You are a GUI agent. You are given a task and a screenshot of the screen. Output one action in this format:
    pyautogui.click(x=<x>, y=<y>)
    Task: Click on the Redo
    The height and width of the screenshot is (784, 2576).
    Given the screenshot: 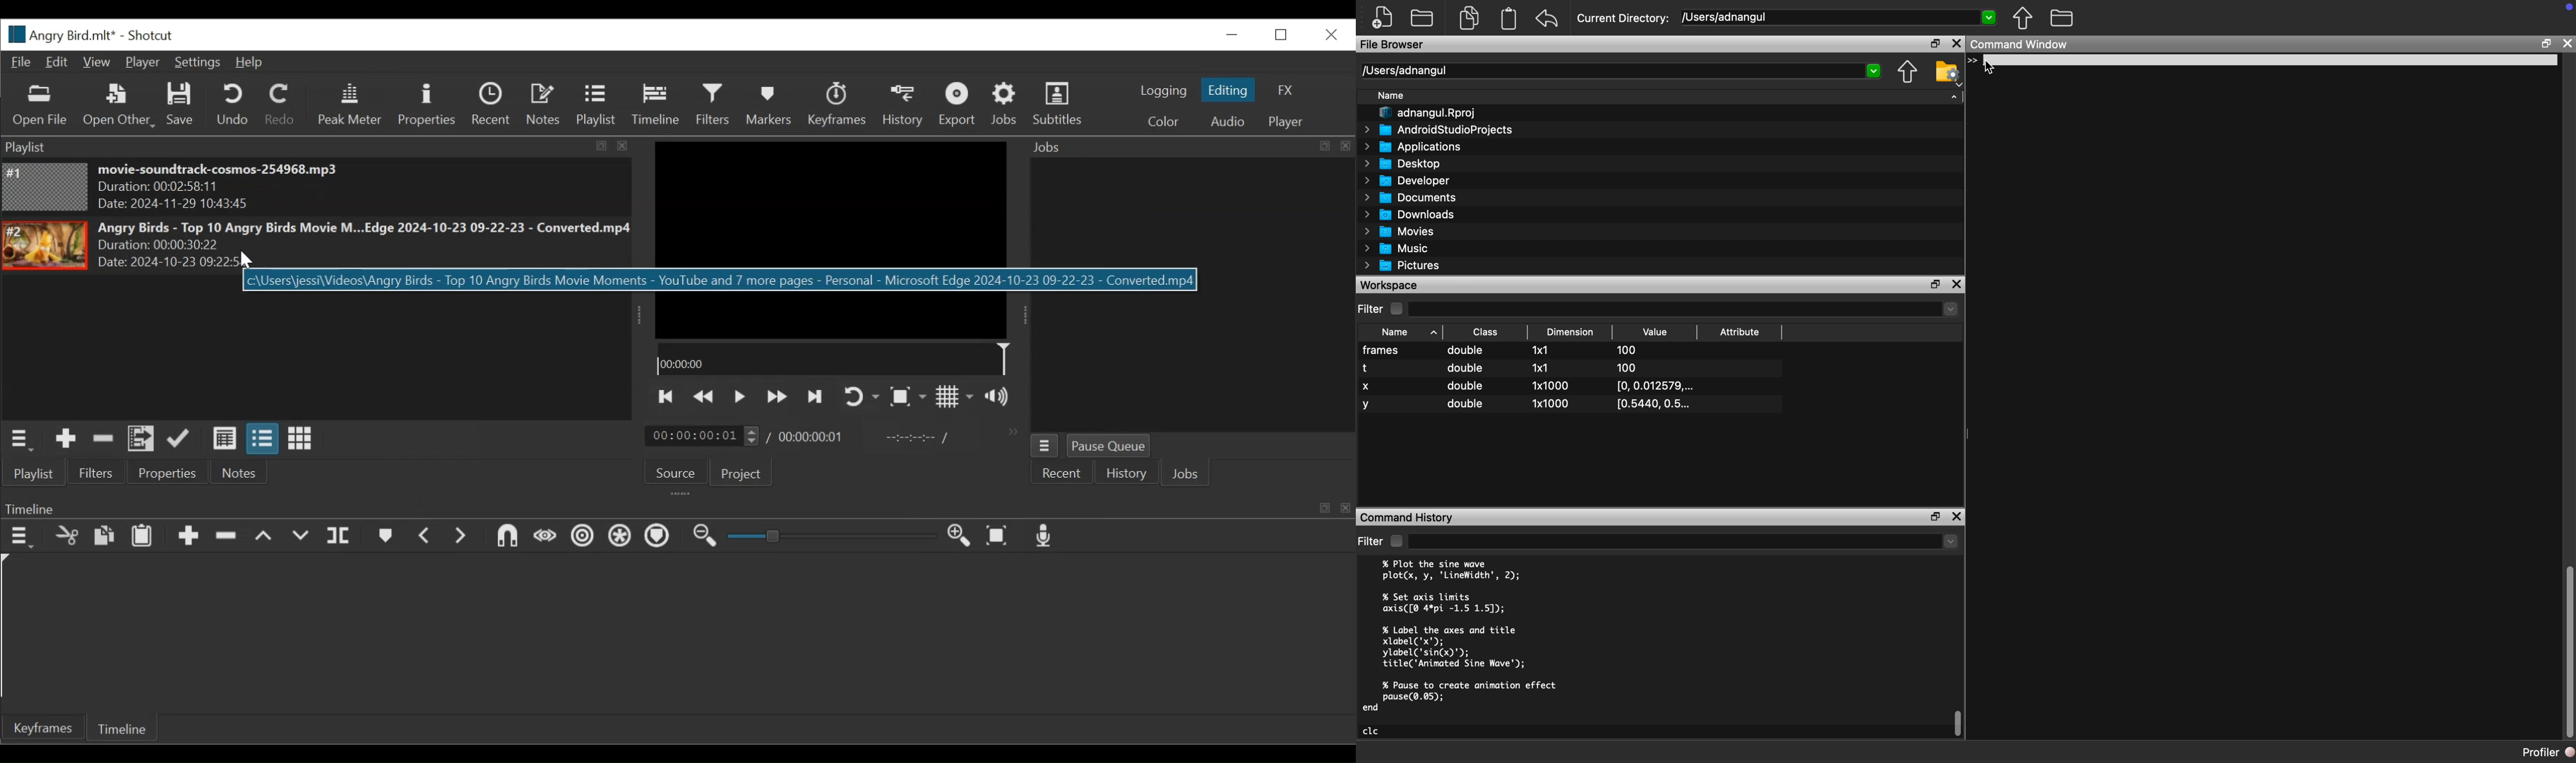 What is the action you would take?
    pyautogui.click(x=282, y=105)
    